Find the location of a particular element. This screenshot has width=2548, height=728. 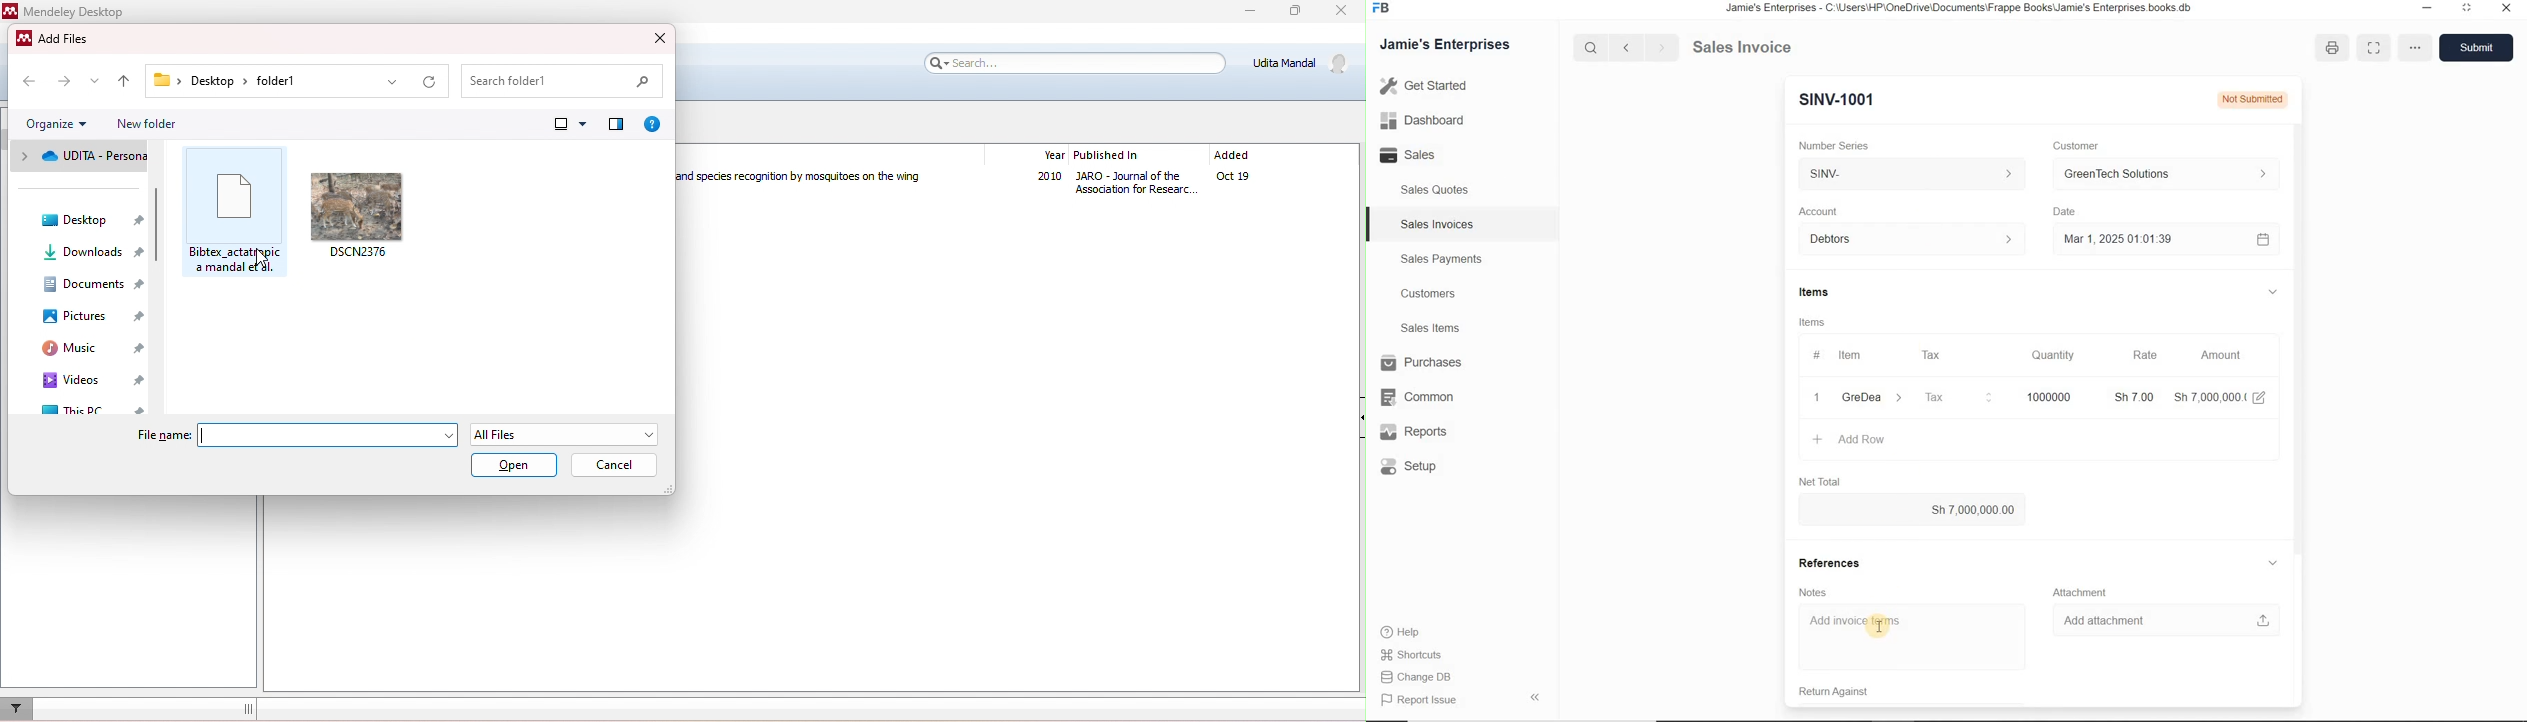

frappe books is located at coordinates (1380, 9).